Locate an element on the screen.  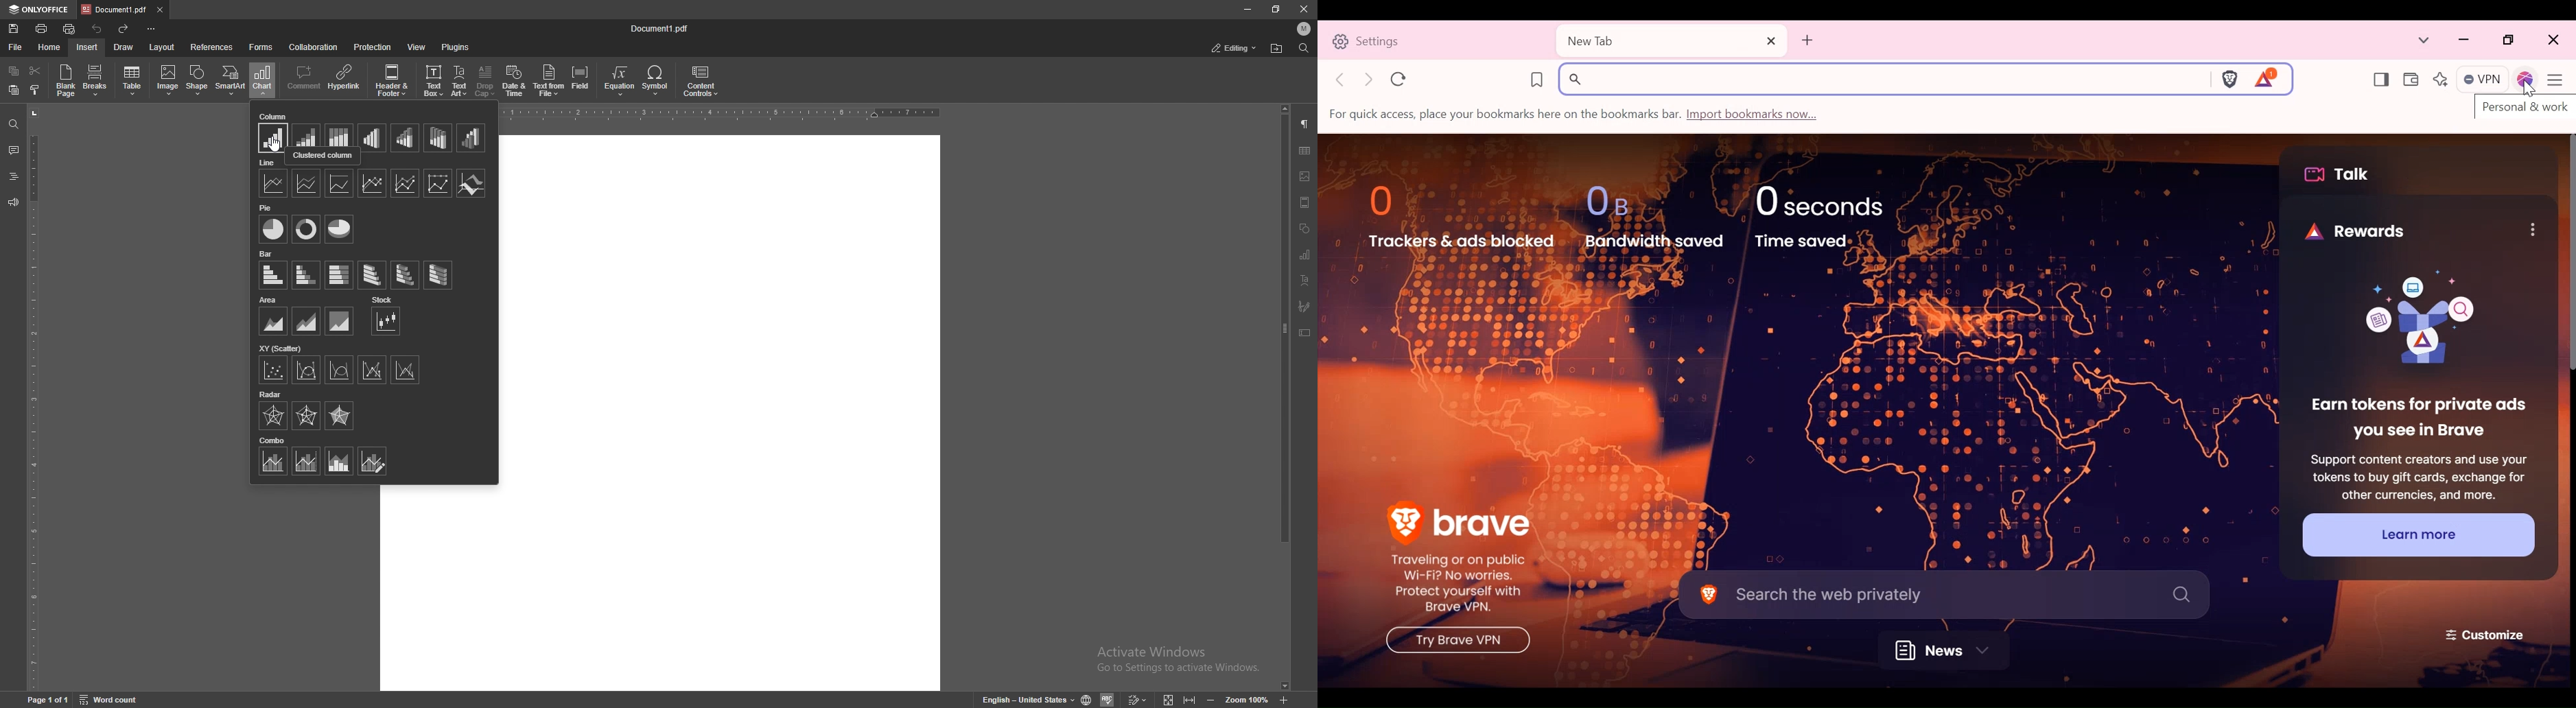
Bandwidth Saved is located at coordinates (1653, 214).